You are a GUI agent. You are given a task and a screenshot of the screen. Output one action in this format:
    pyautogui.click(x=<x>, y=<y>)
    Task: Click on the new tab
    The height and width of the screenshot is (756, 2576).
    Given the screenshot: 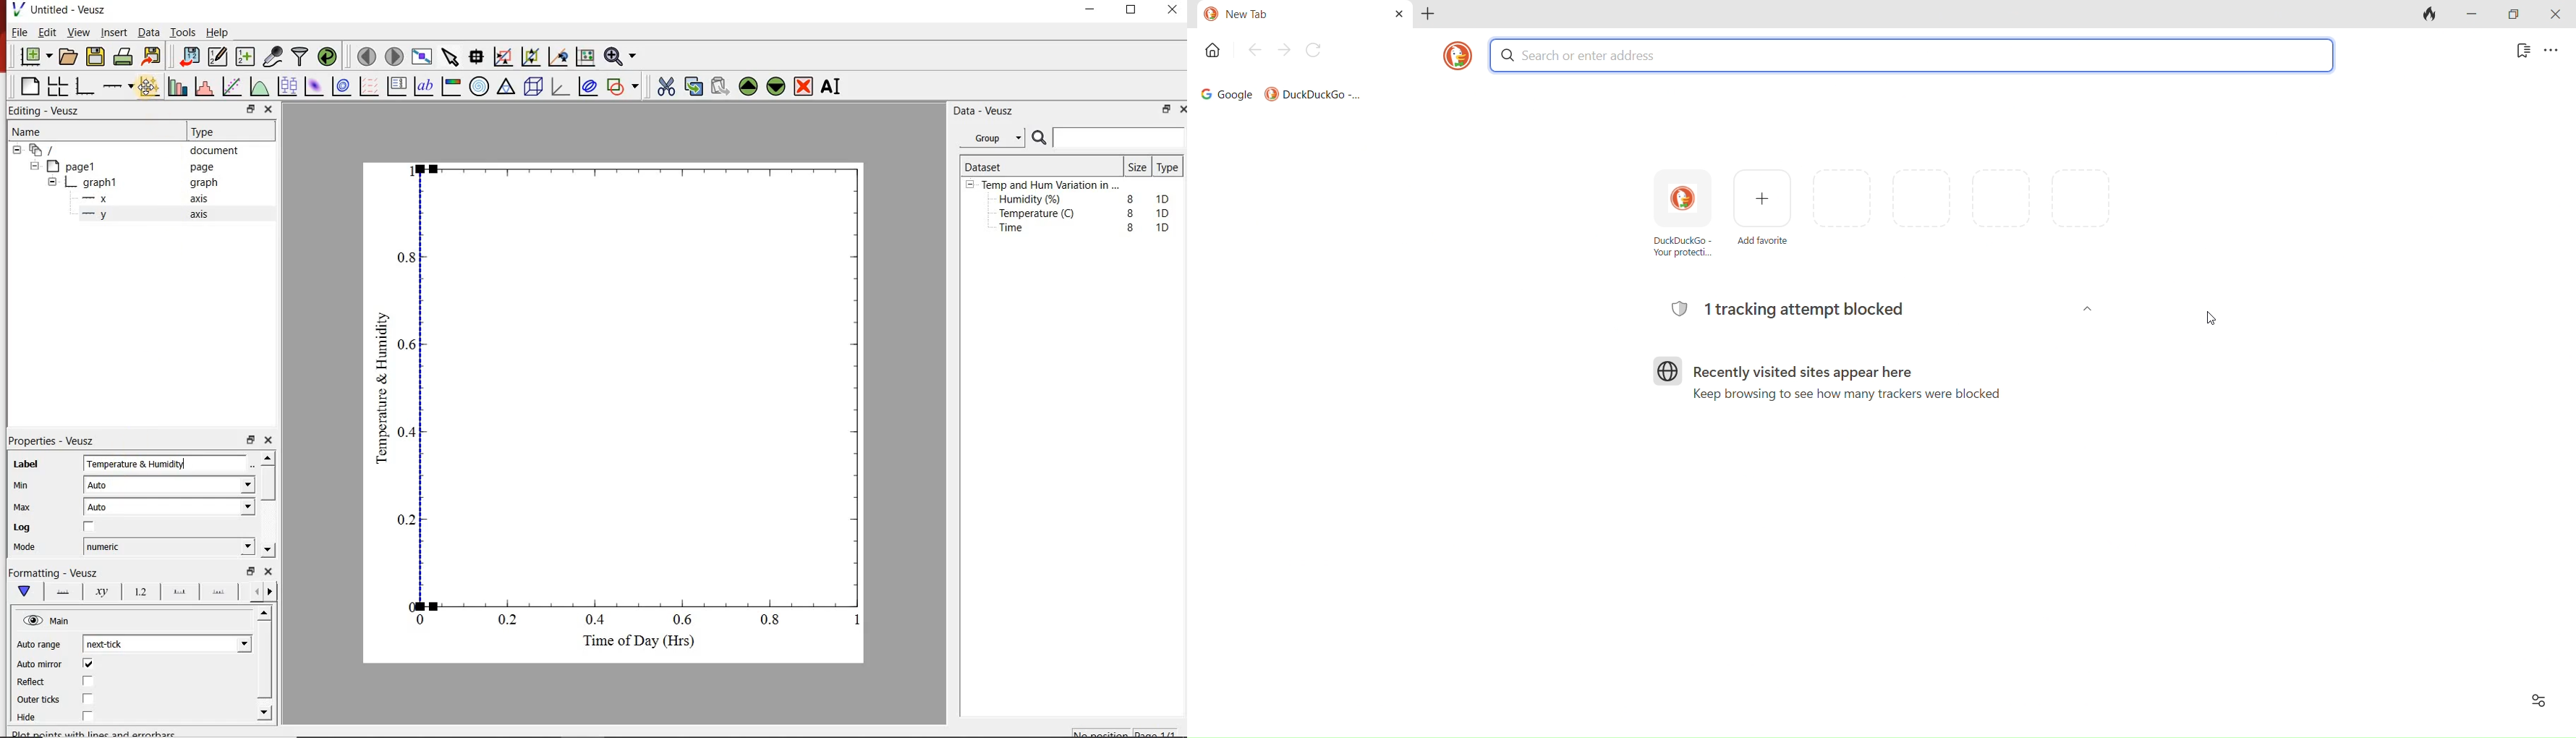 What is the action you would take?
    pyautogui.click(x=1283, y=14)
    